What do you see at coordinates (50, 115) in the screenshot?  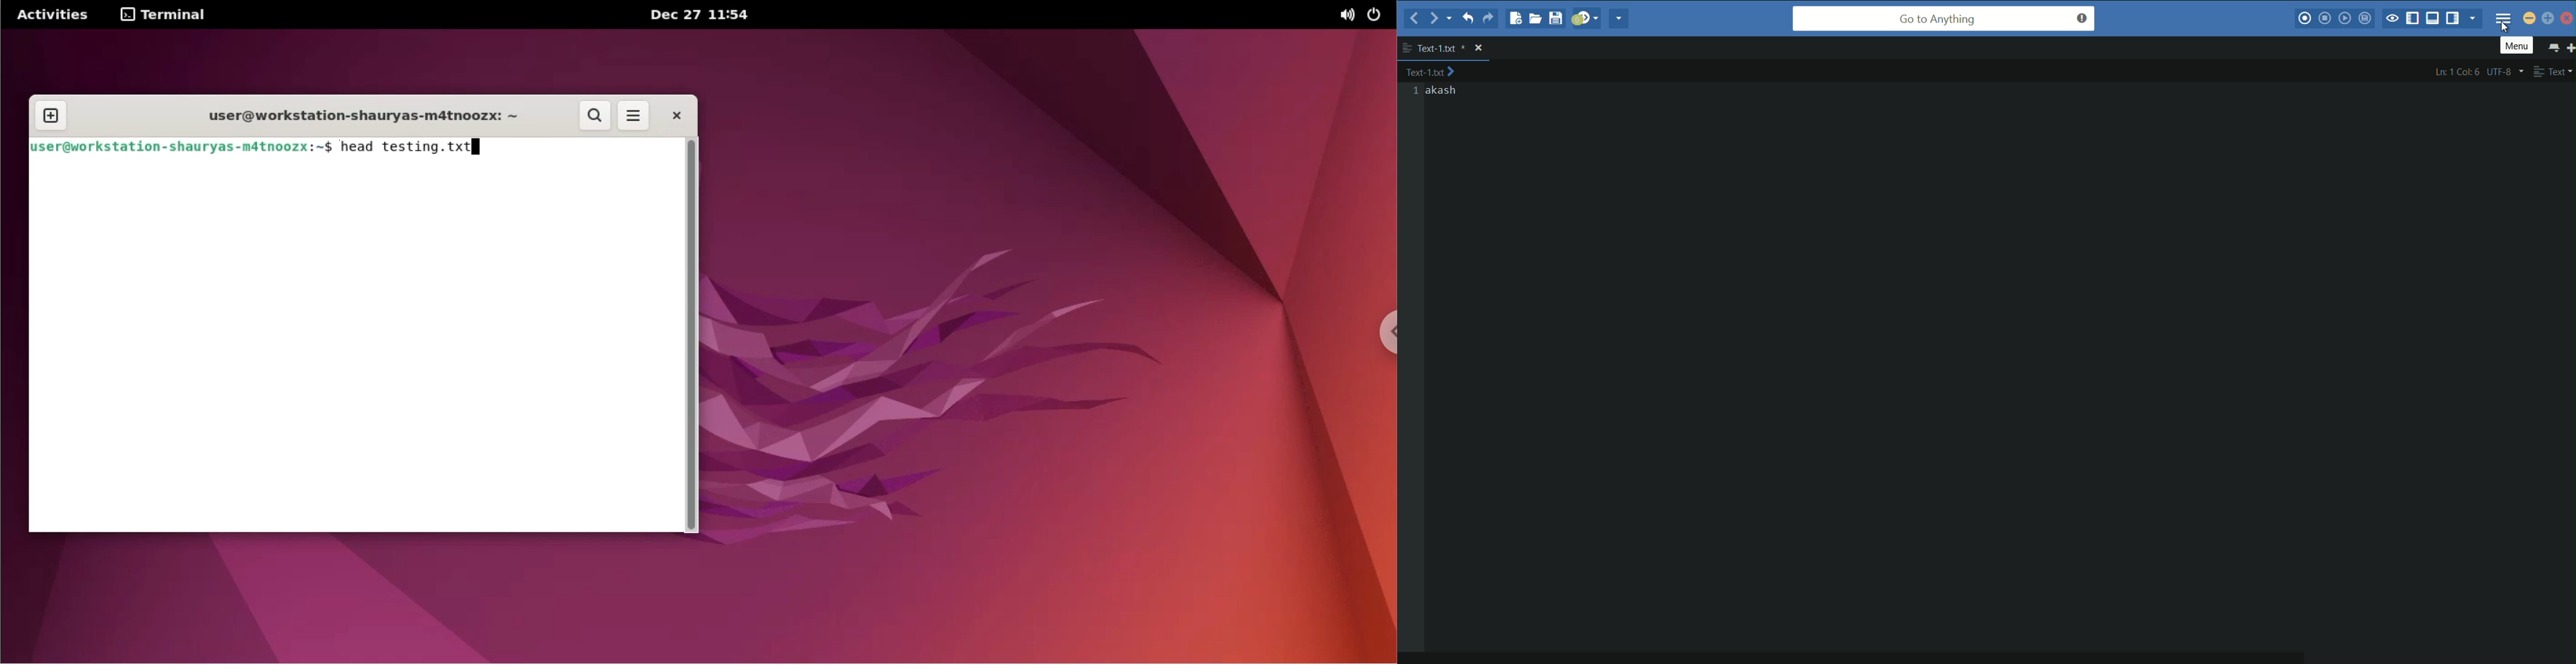 I see `new tab` at bounding box center [50, 115].